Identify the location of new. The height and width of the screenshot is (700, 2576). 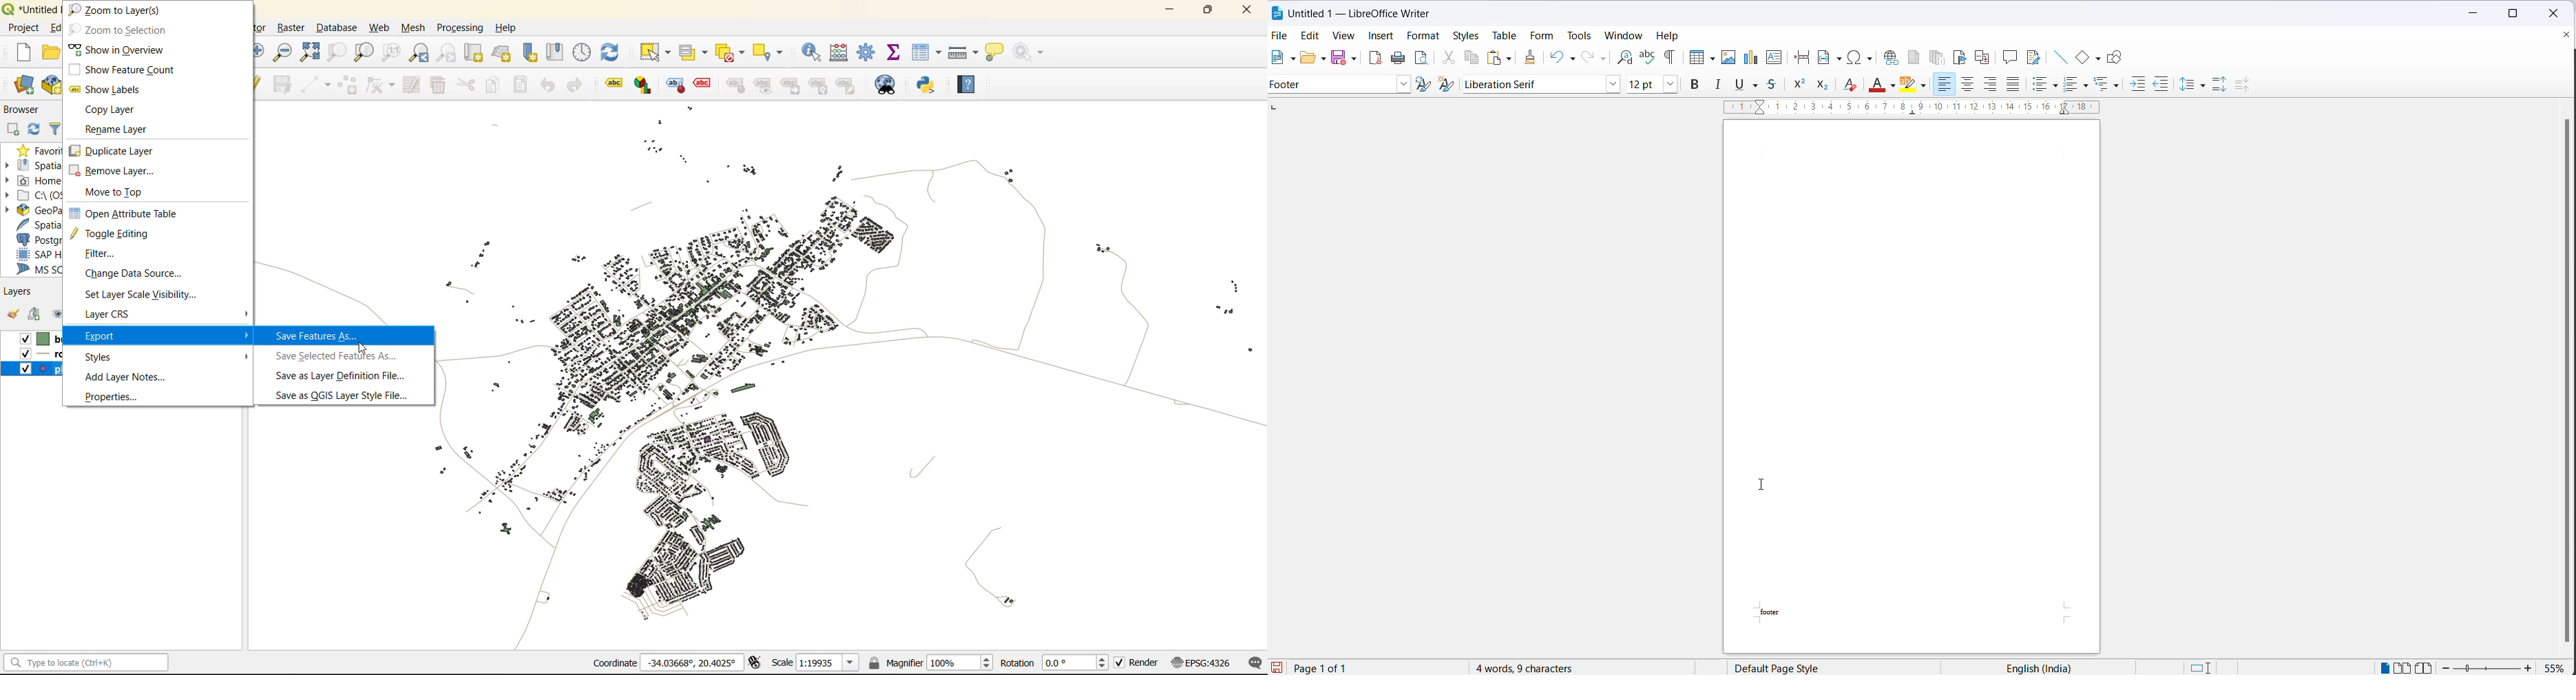
(24, 53).